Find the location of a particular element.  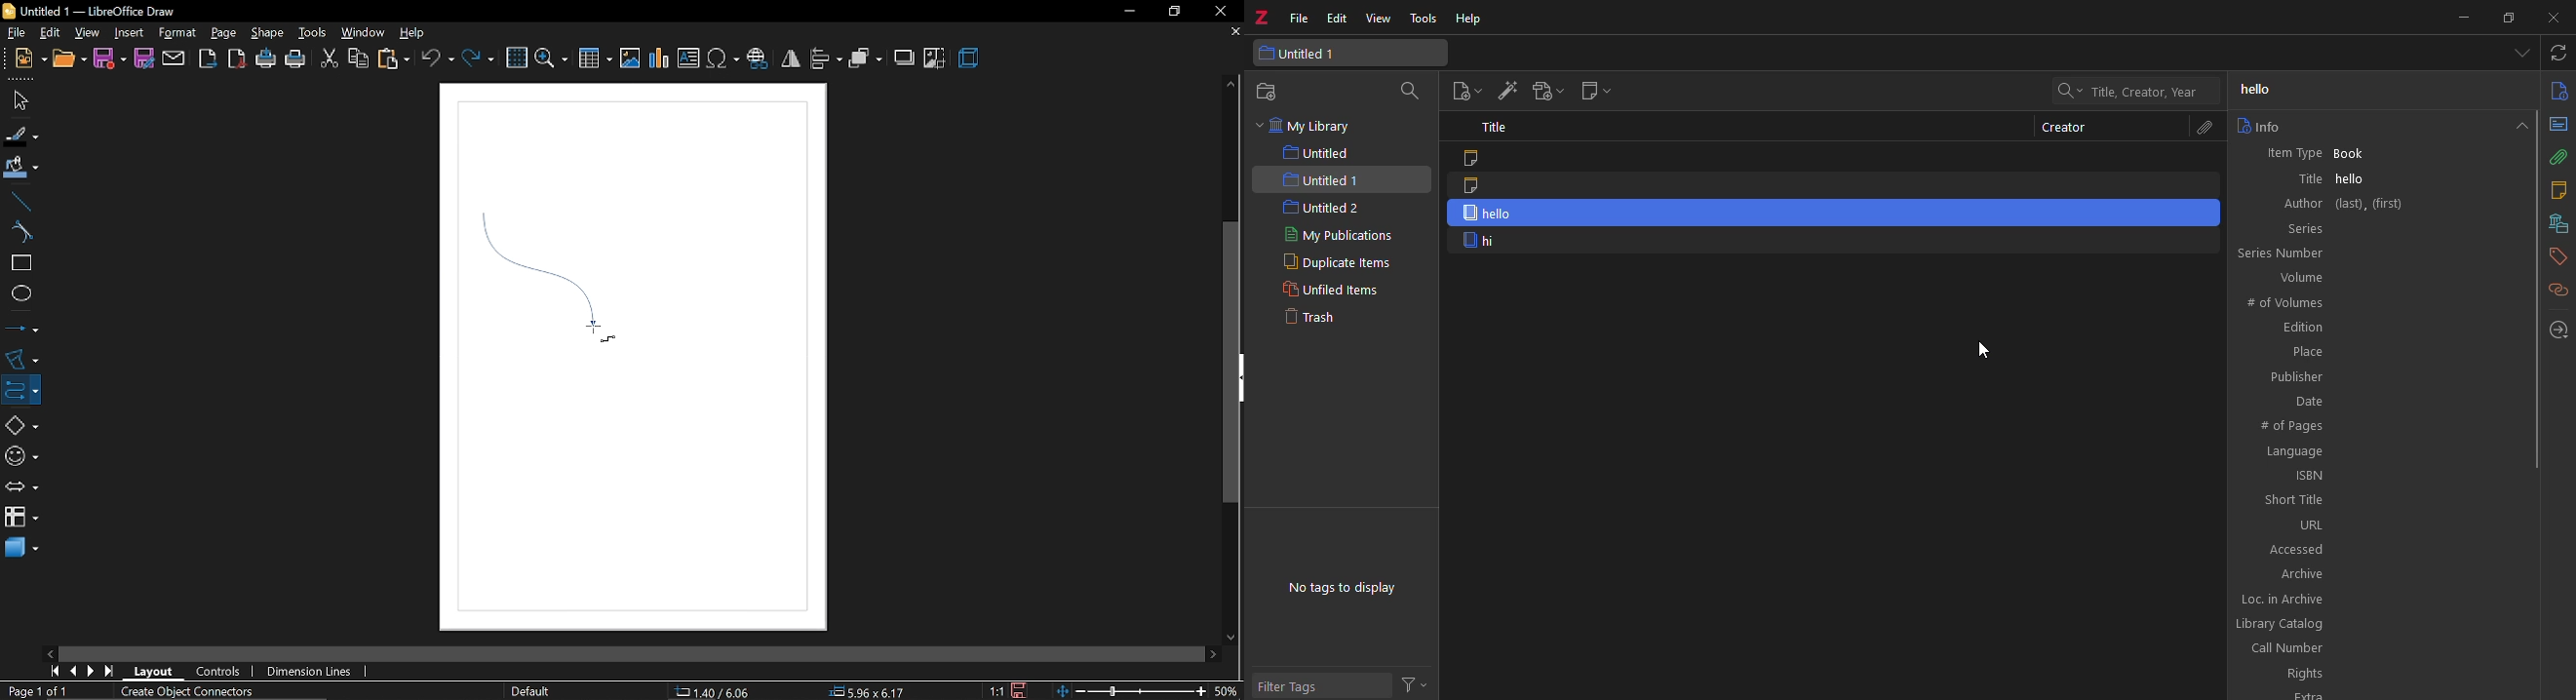

title is located at coordinates (2263, 90).